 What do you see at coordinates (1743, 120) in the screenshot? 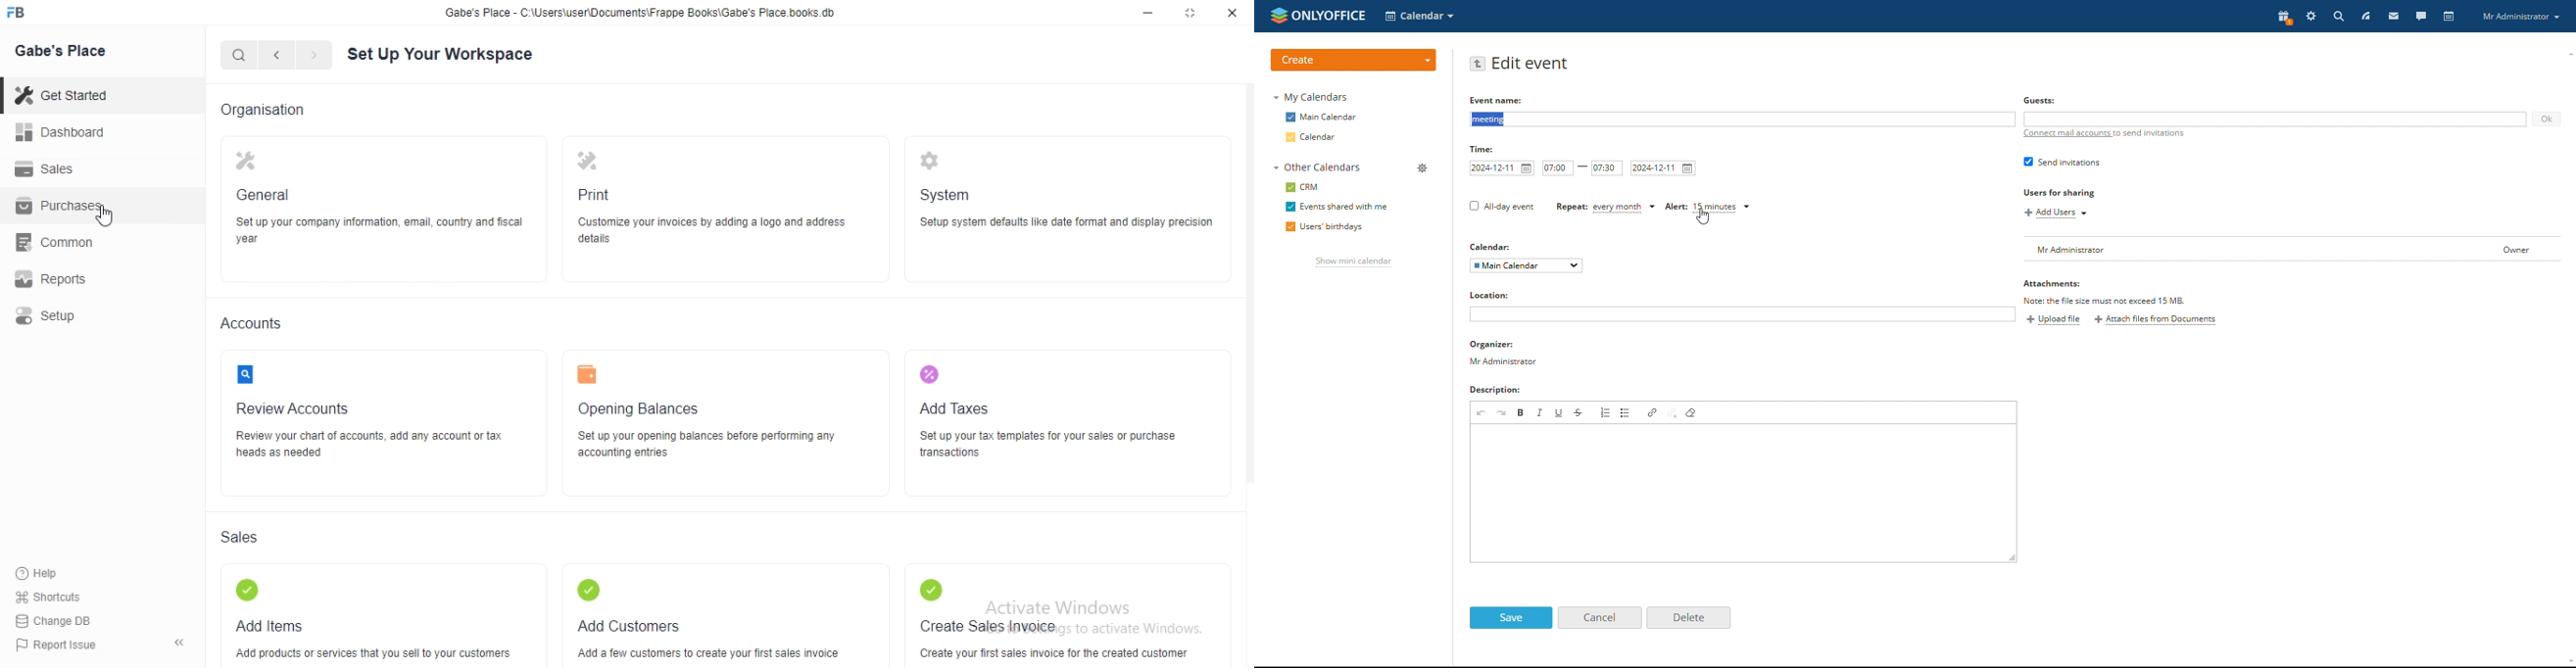
I see `add event name` at bounding box center [1743, 120].